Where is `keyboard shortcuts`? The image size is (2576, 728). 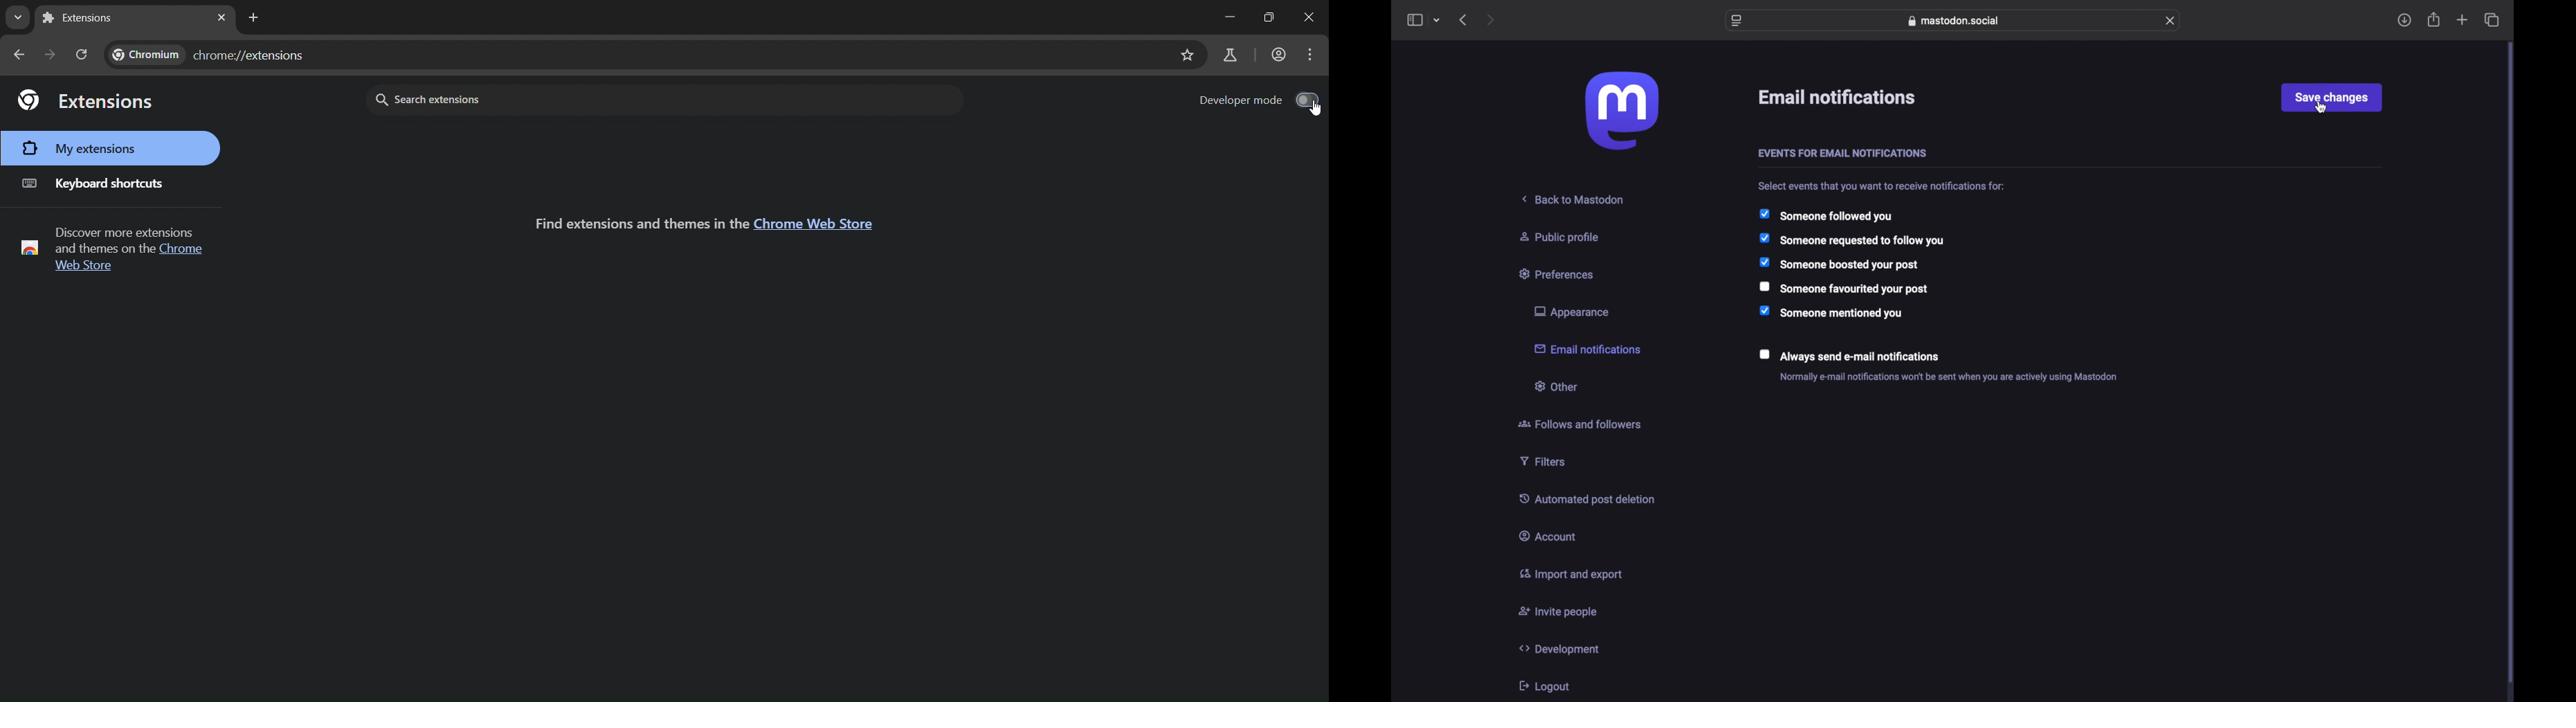
keyboard shortcuts is located at coordinates (97, 183).